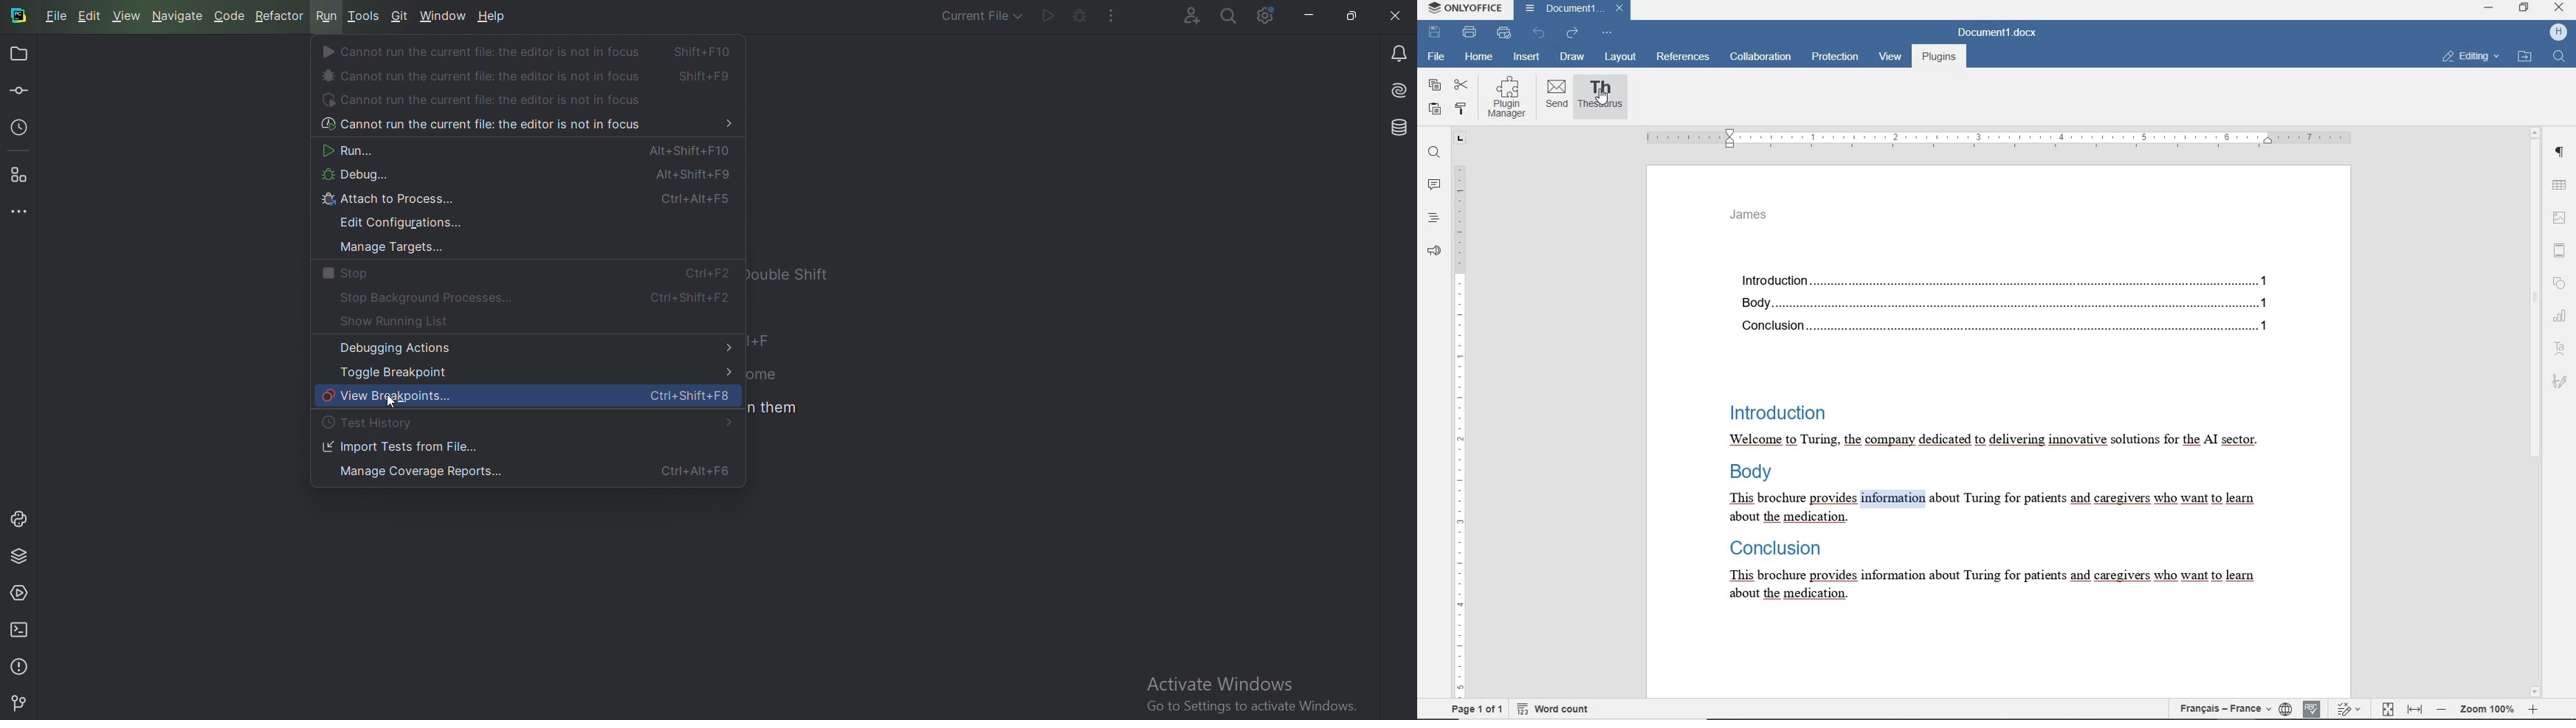 This screenshot has width=2576, height=728. Describe the element at coordinates (1997, 139) in the screenshot. I see `RULER` at that location.